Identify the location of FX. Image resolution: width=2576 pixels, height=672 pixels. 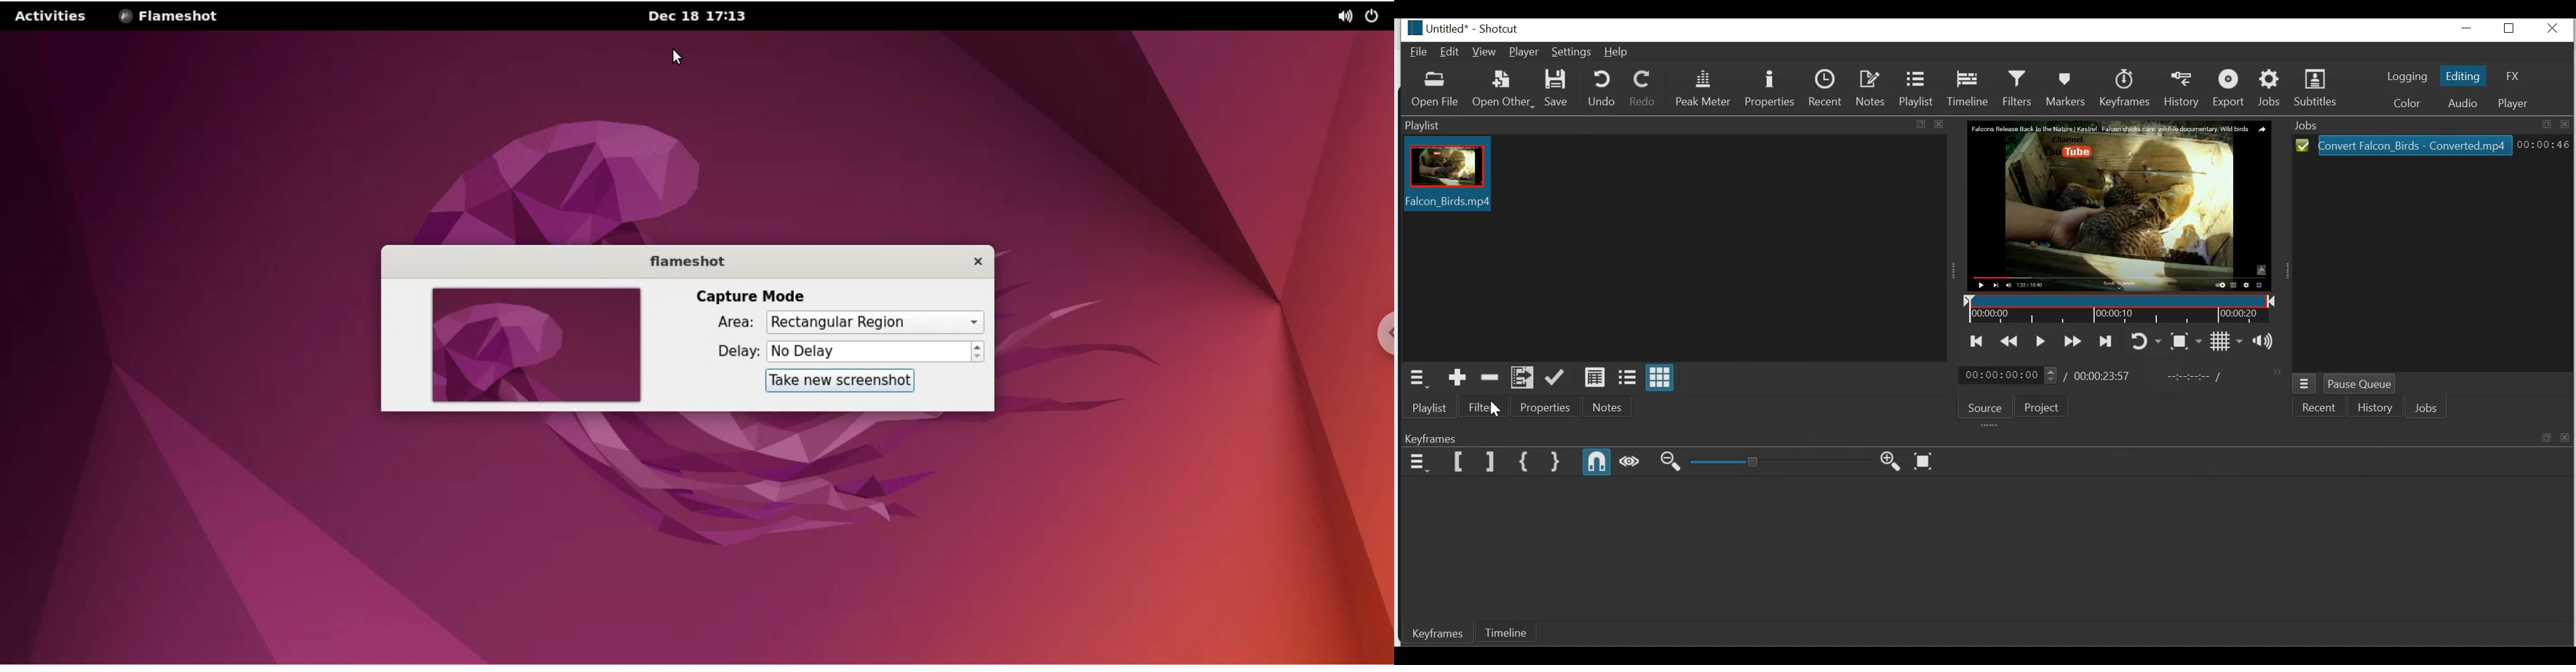
(2511, 77).